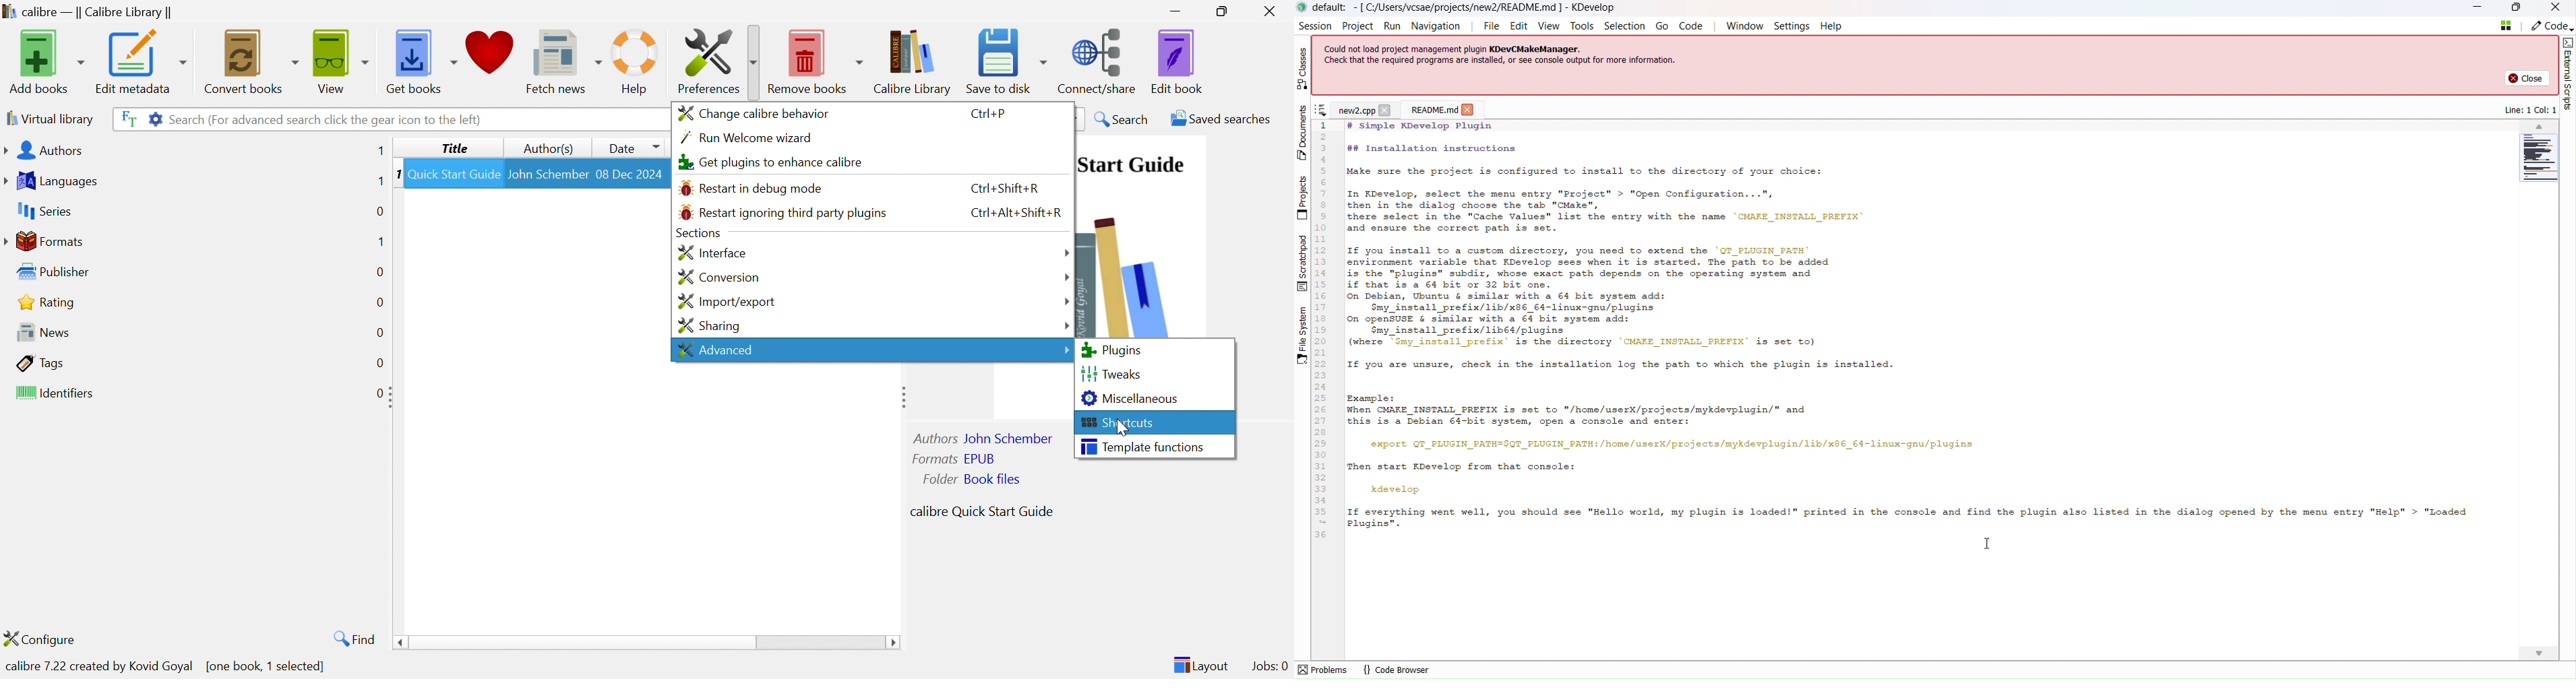 Image resolution: width=2576 pixels, height=700 pixels. What do you see at coordinates (491, 57) in the screenshot?
I see `Donate to support calibre` at bounding box center [491, 57].